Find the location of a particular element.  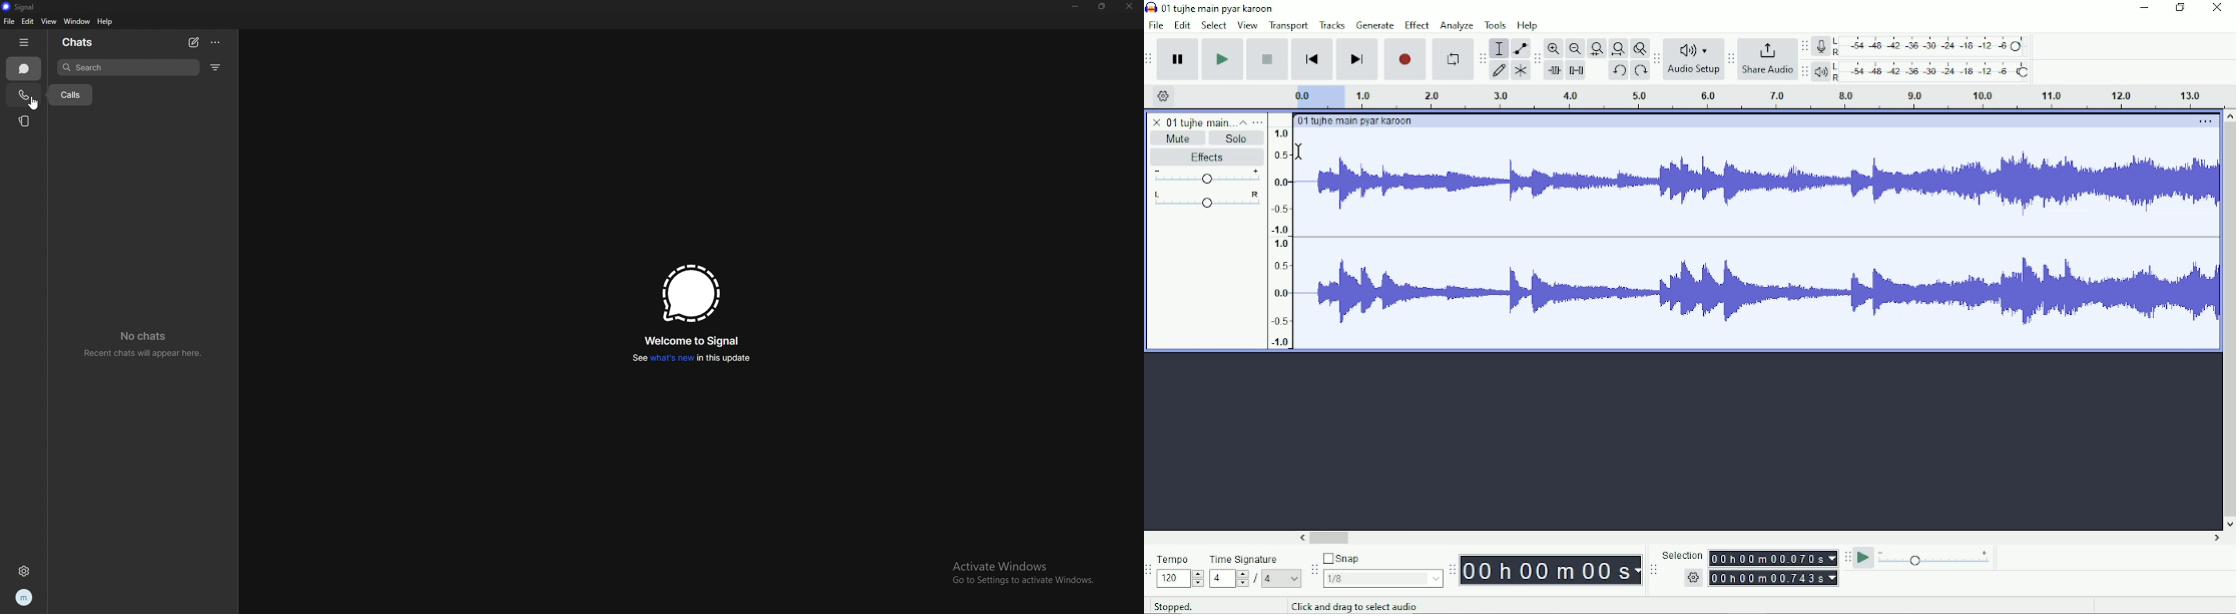

Effects is located at coordinates (1207, 158).